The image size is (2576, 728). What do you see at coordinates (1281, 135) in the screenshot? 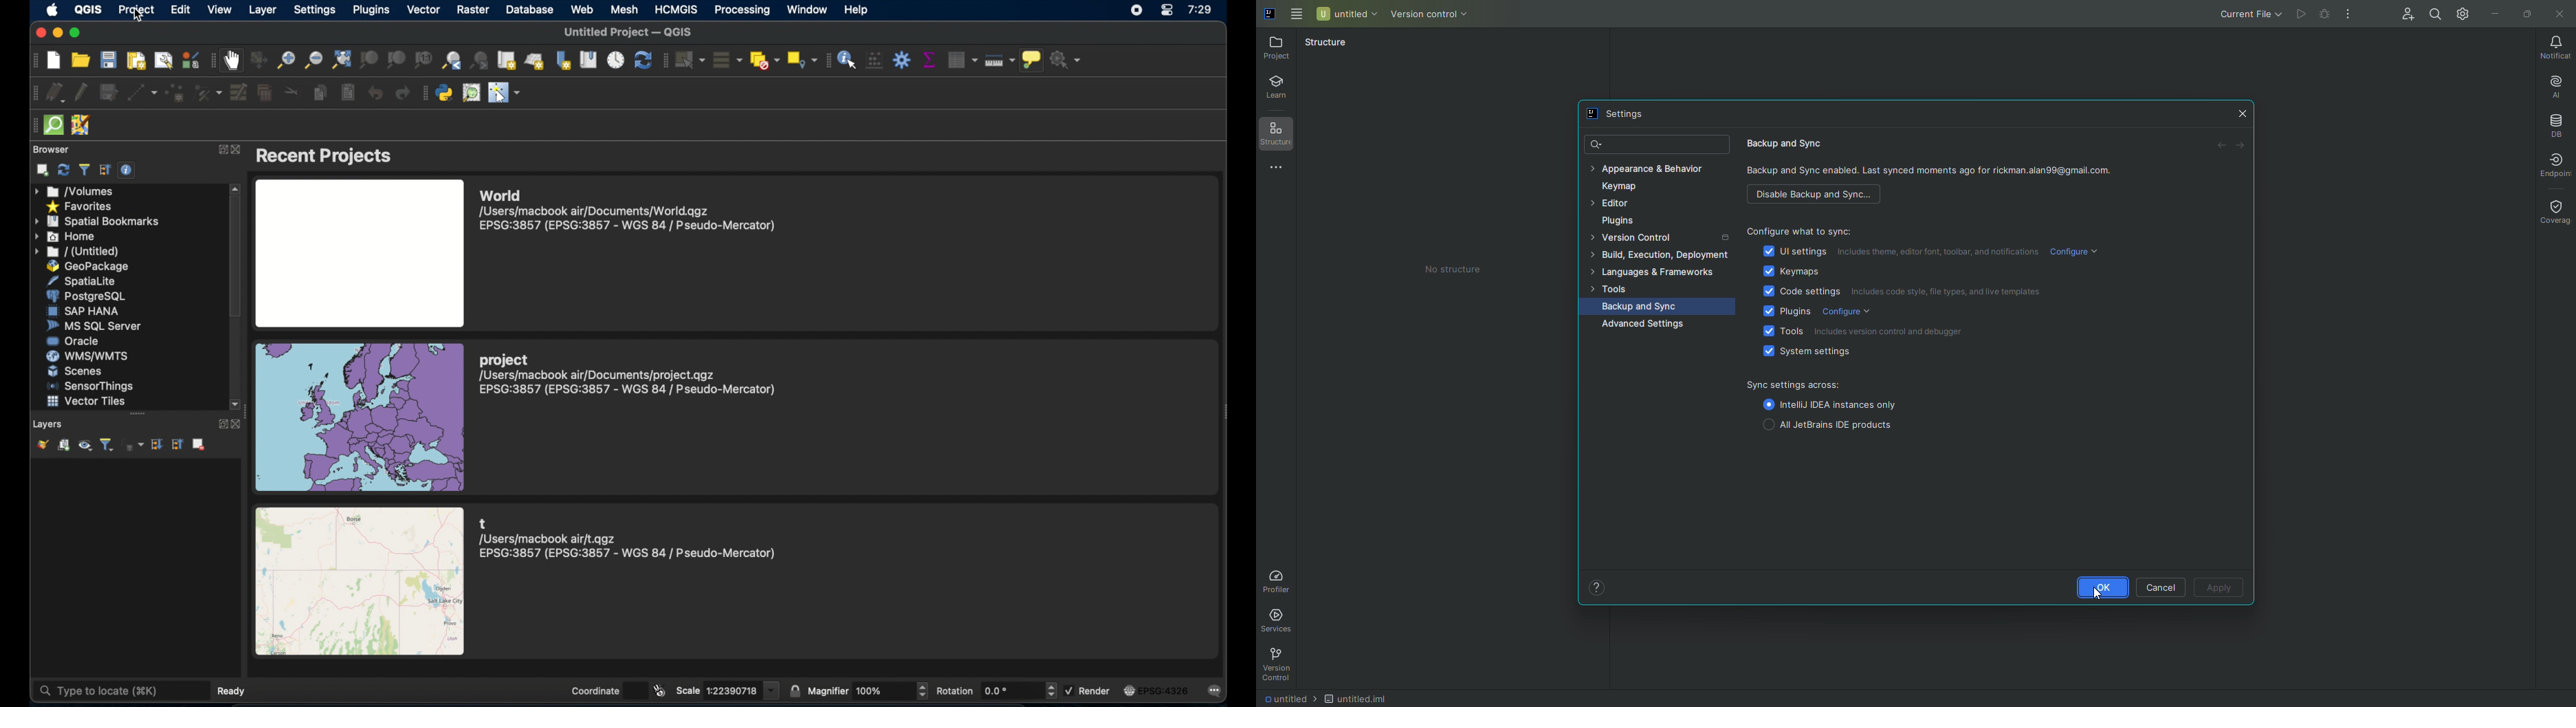
I see `Structure` at bounding box center [1281, 135].